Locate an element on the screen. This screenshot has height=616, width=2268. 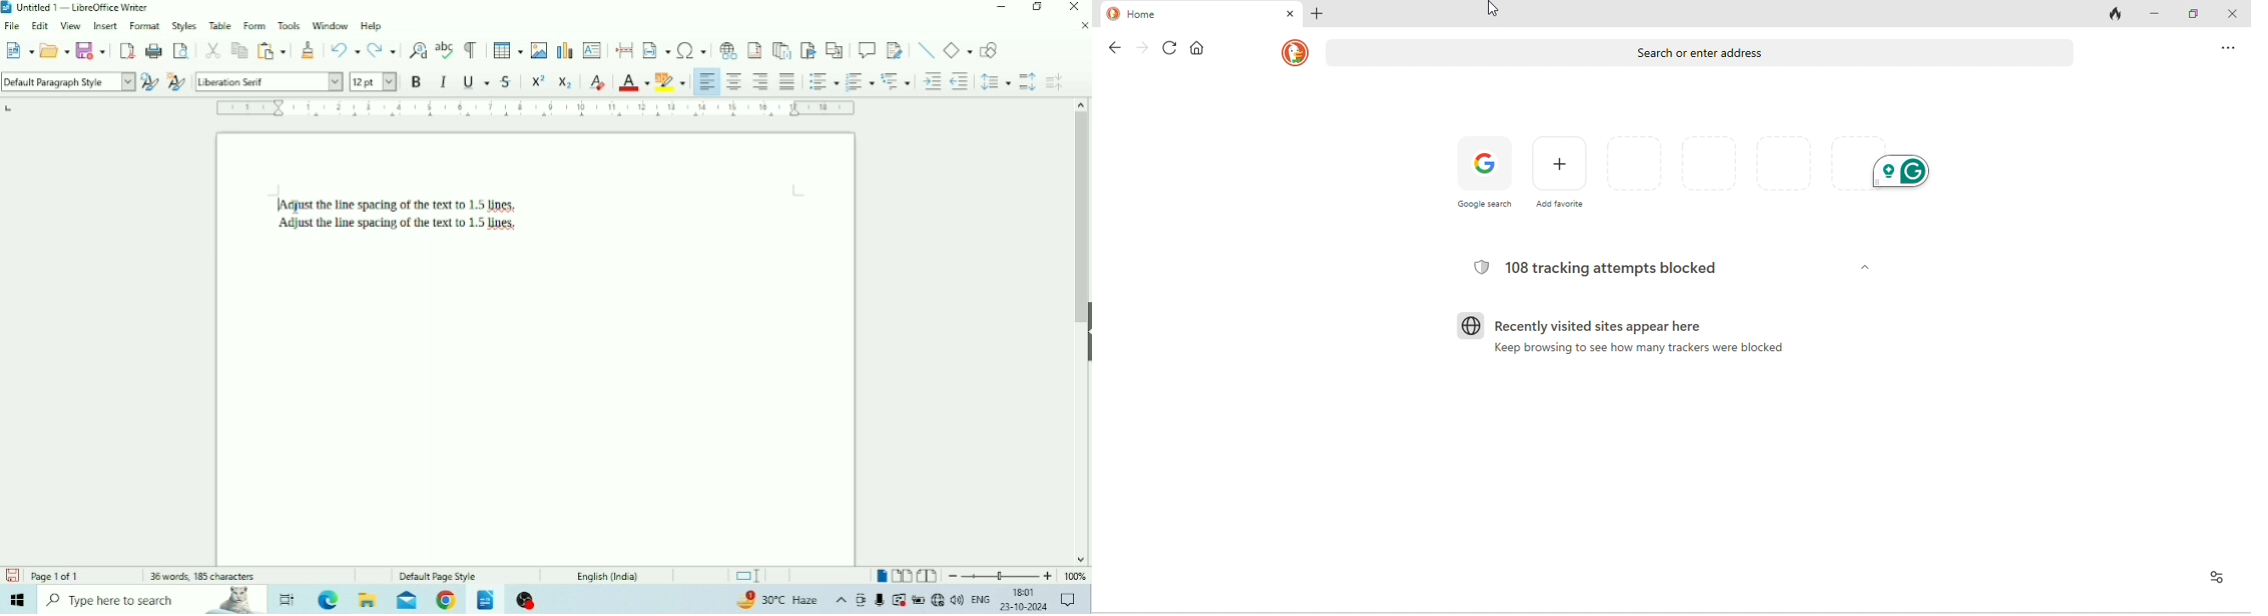
Format is located at coordinates (145, 25).